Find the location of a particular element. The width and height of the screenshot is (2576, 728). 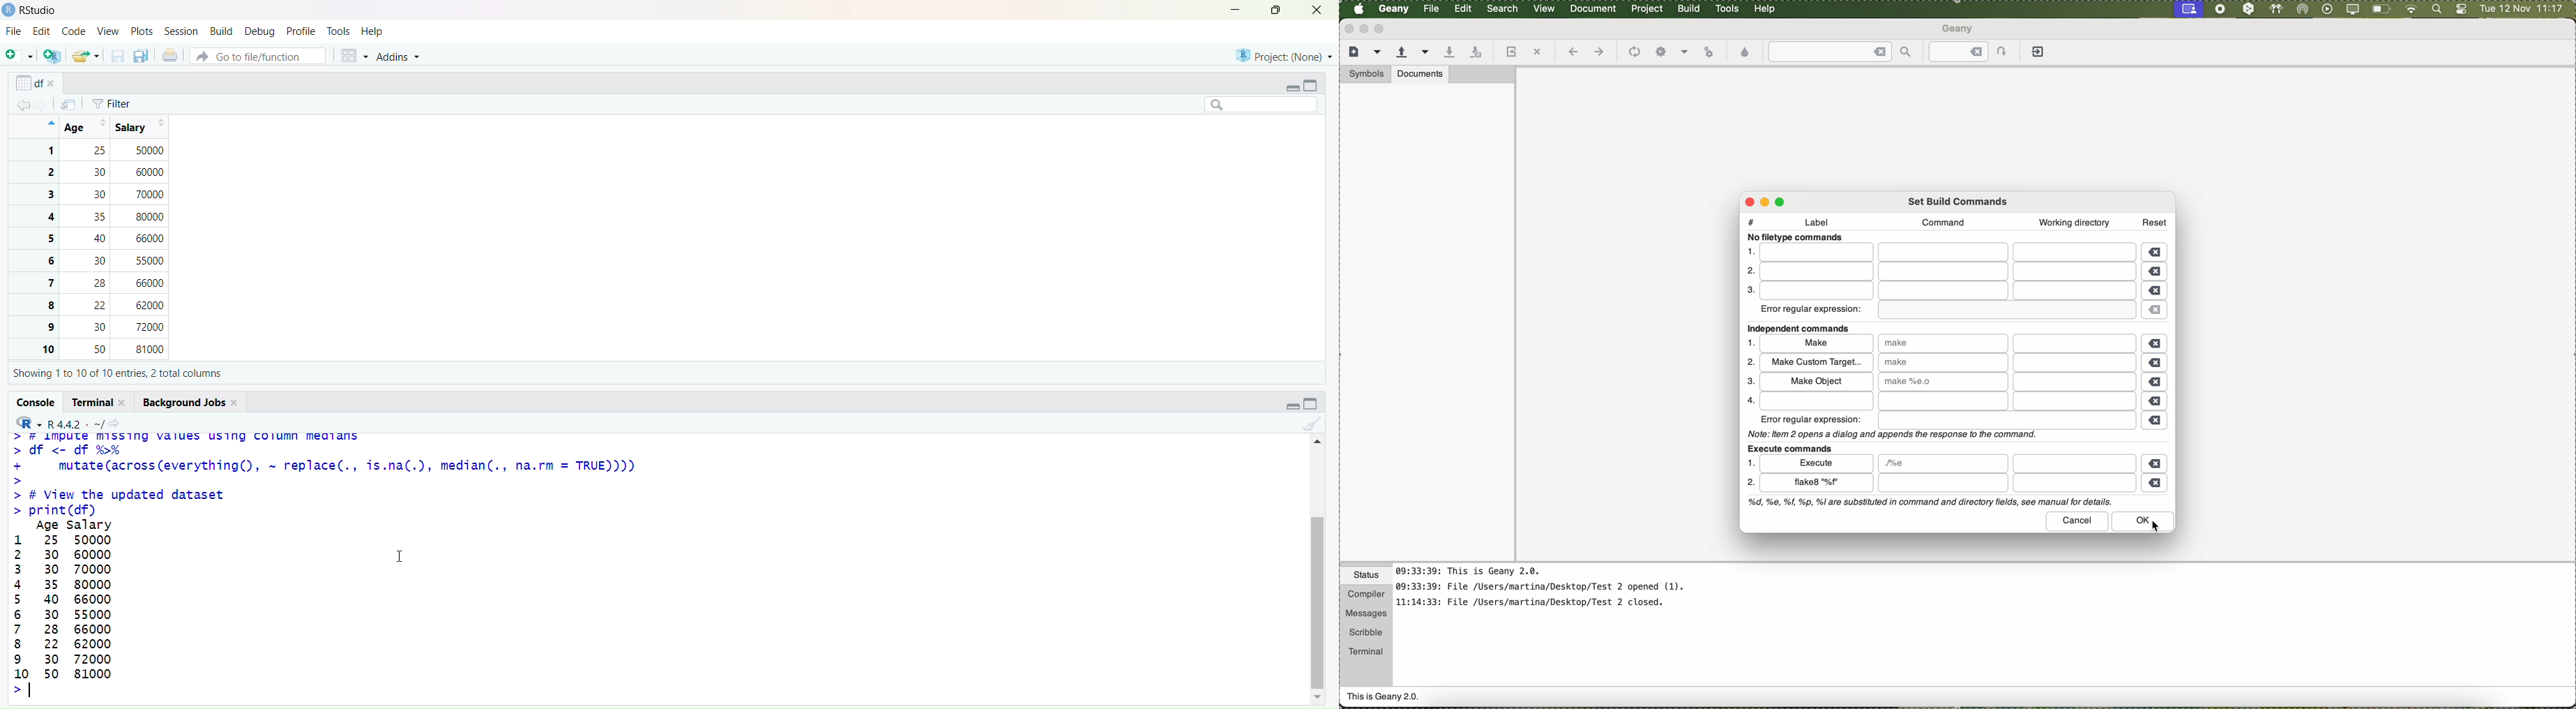

expand is located at coordinates (1287, 405).